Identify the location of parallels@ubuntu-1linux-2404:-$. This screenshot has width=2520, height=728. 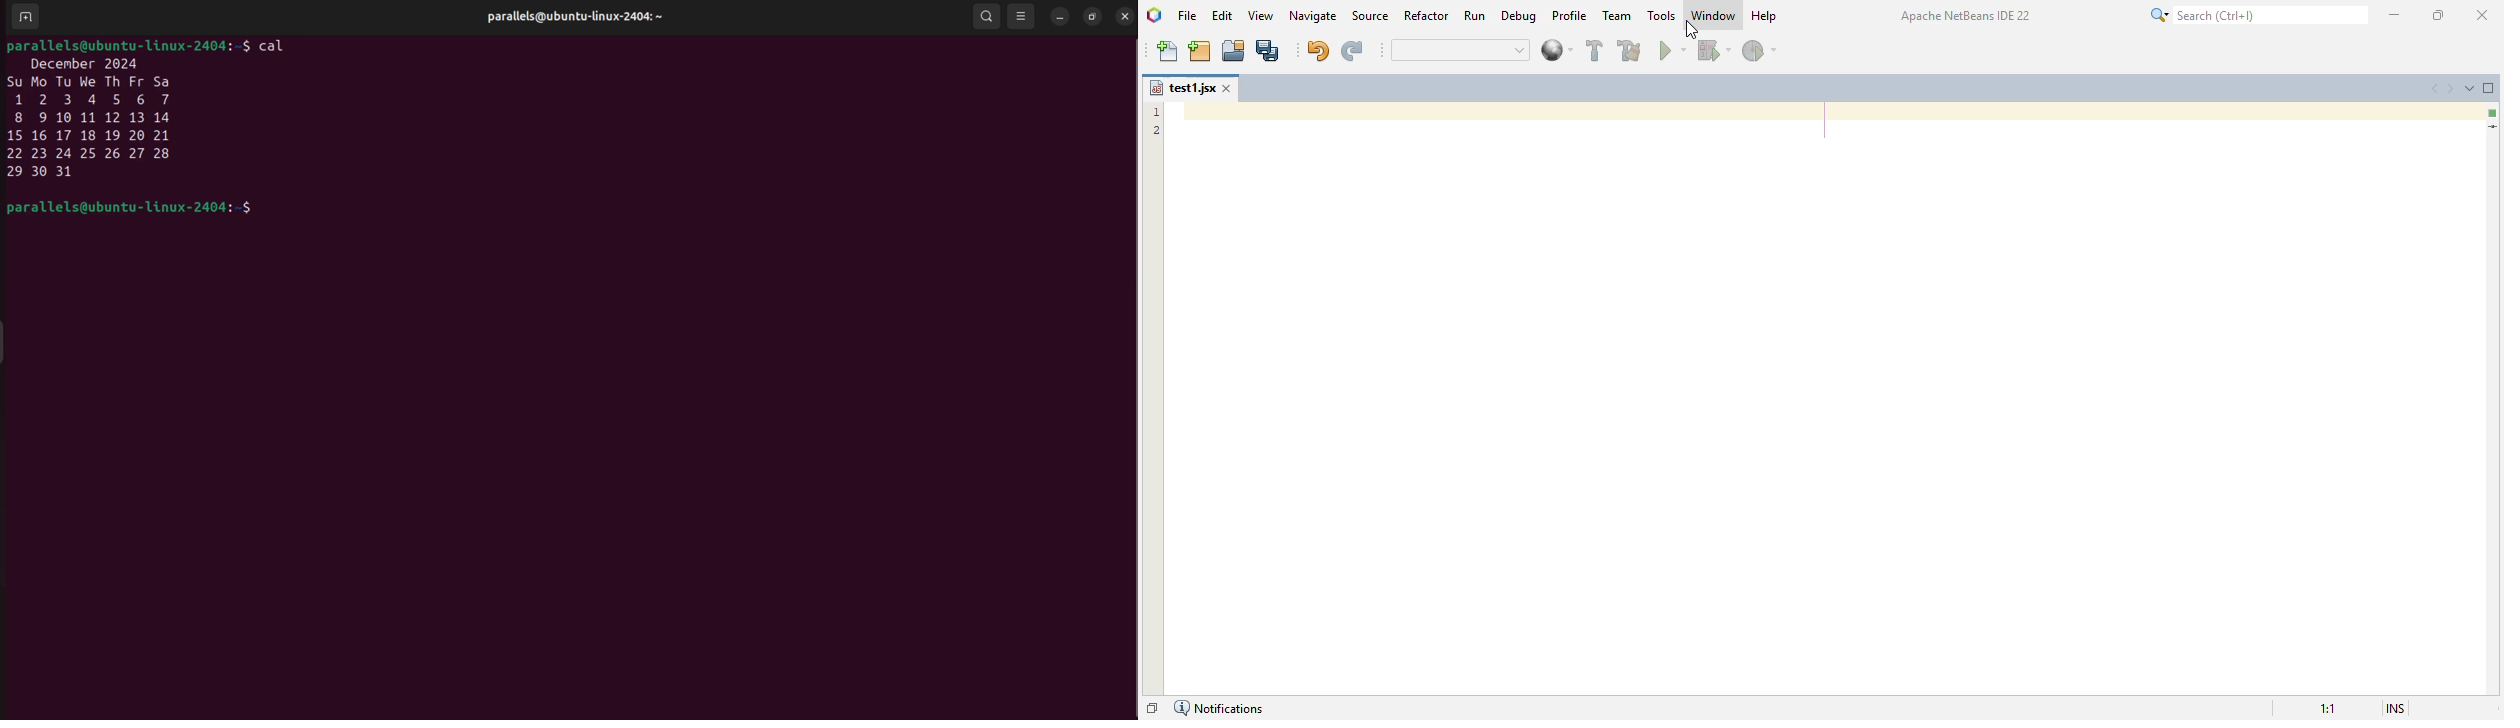
(130, 209).